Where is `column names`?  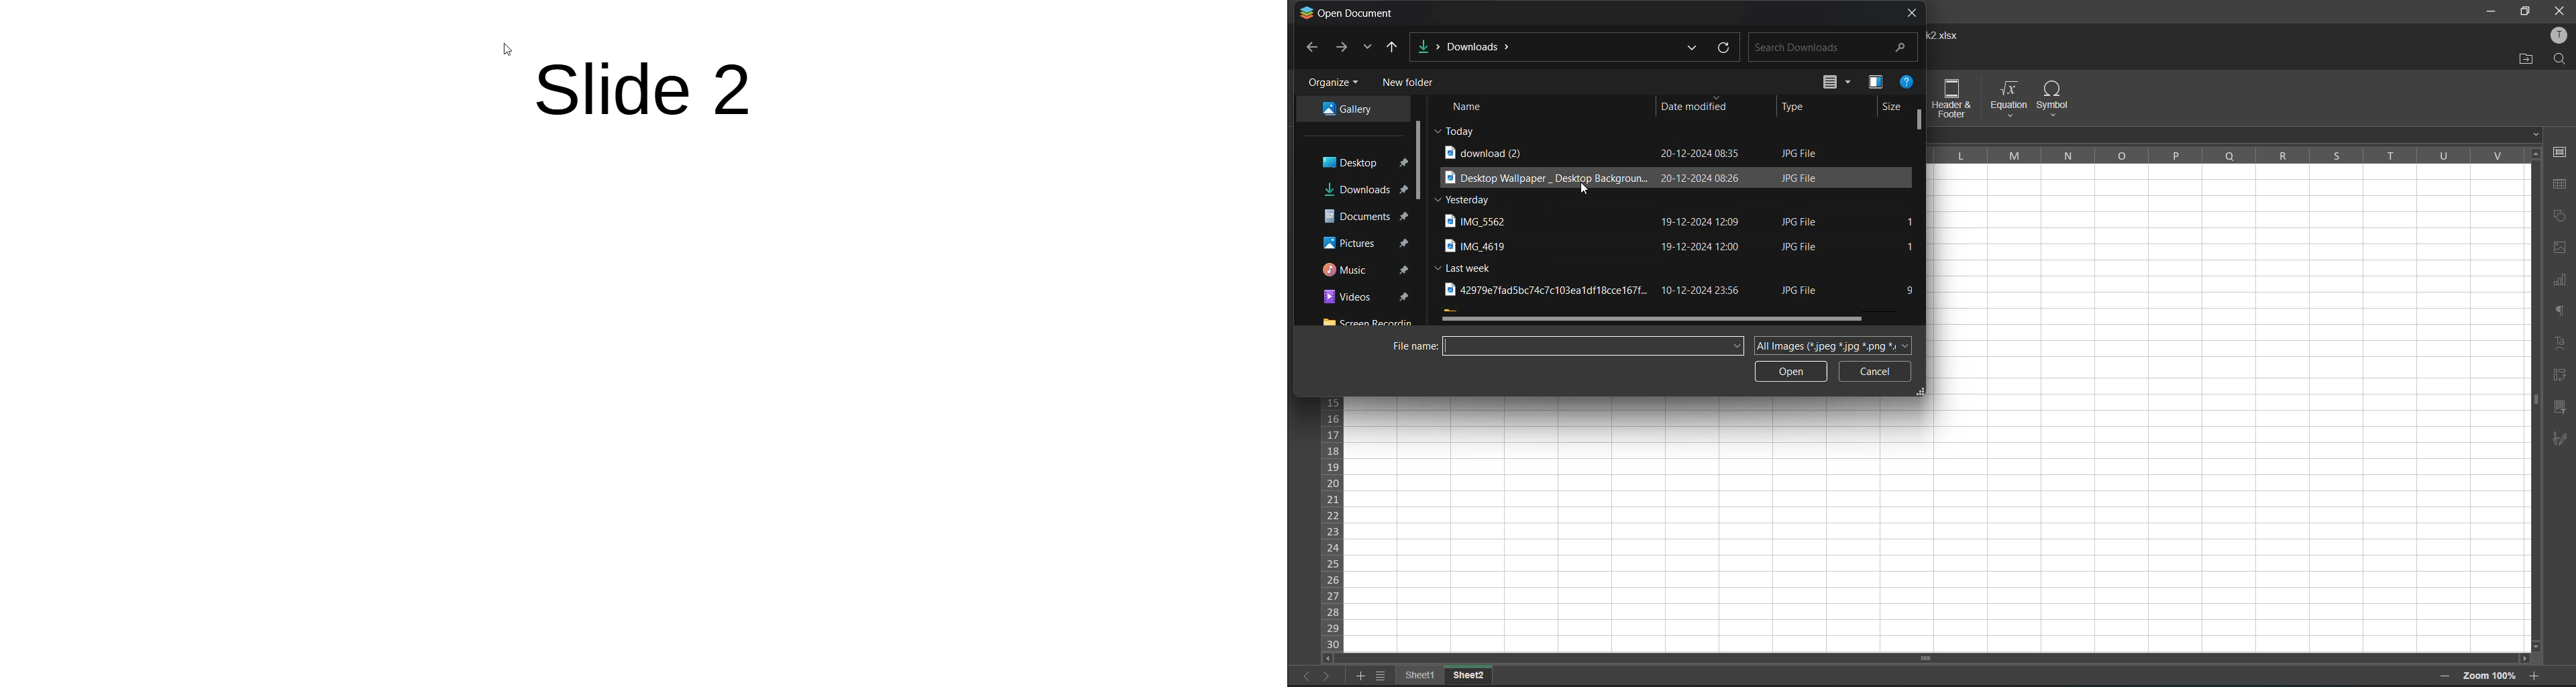 column names is located at coordinates (2226, 154).